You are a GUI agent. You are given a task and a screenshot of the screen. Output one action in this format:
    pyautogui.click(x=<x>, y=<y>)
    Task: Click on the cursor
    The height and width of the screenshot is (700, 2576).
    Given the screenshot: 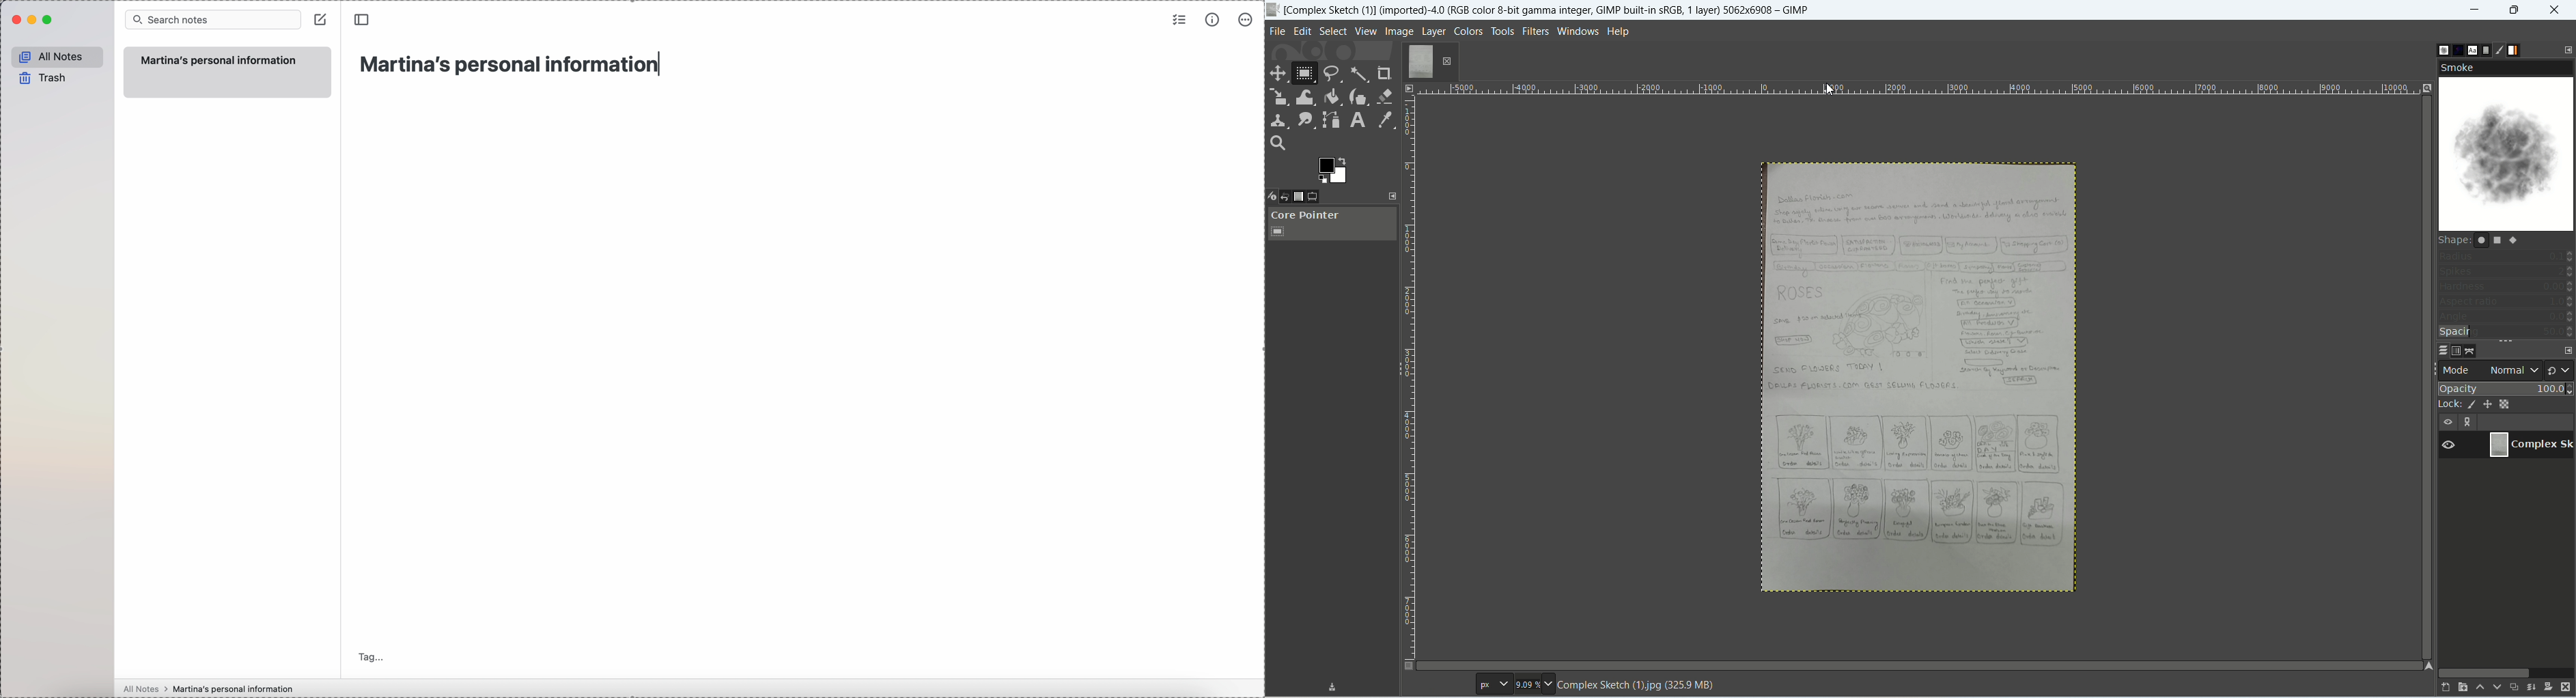 What is the action you would take?
    pyautogui.click(x=1283, y=41)
    